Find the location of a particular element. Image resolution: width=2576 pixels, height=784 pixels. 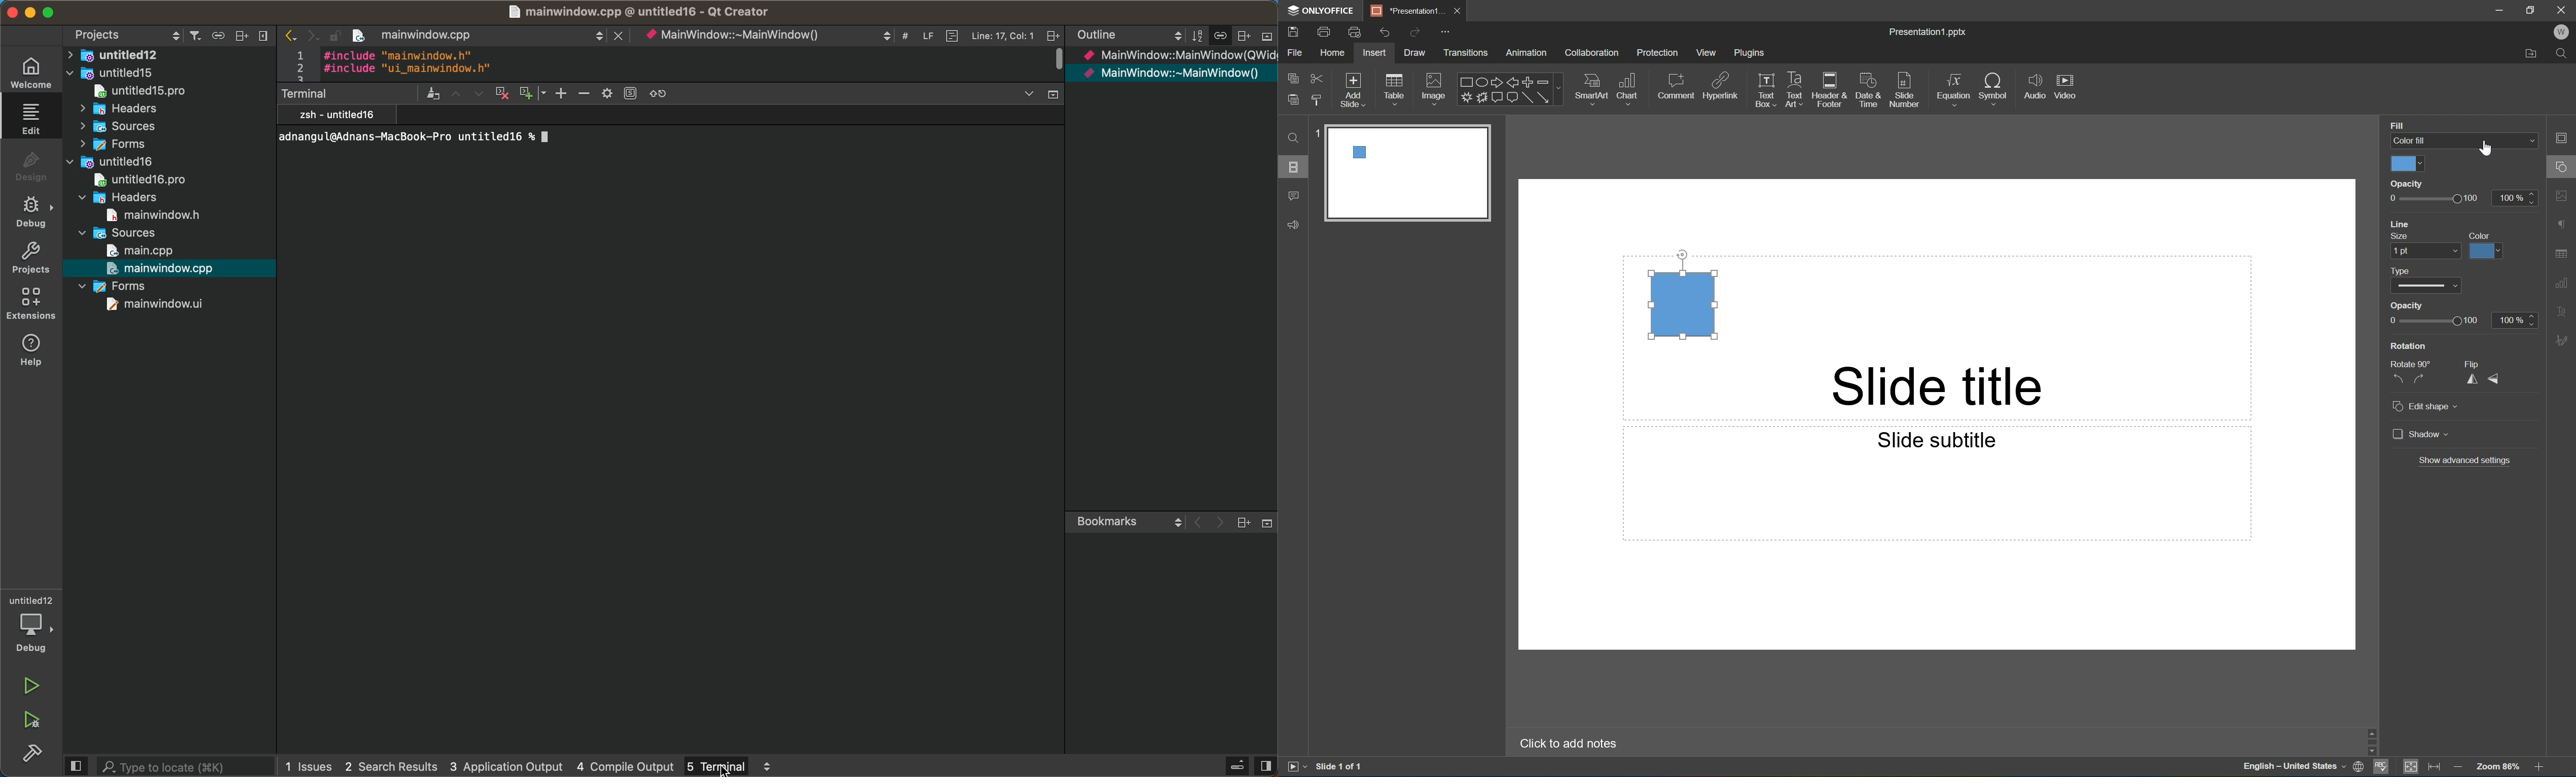

add file is located at coordinates (242, 36).